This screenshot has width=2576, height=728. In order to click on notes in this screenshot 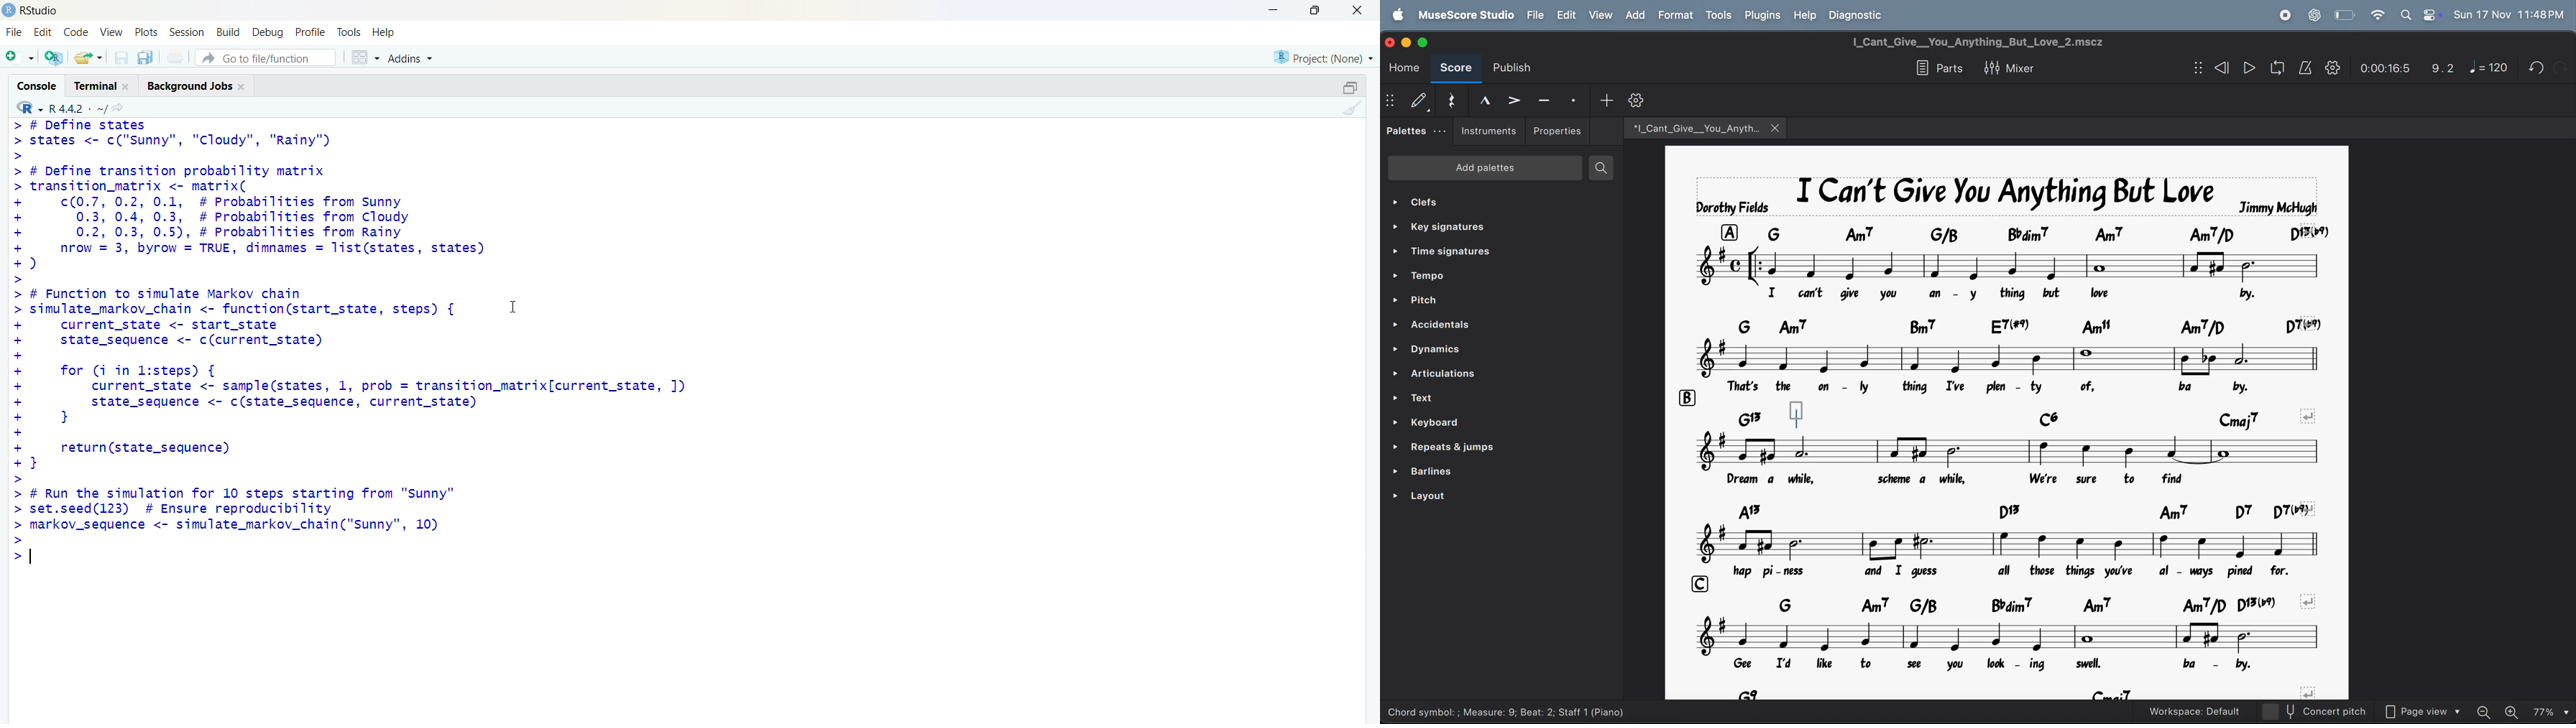, I will do `click(2008, 545)`.